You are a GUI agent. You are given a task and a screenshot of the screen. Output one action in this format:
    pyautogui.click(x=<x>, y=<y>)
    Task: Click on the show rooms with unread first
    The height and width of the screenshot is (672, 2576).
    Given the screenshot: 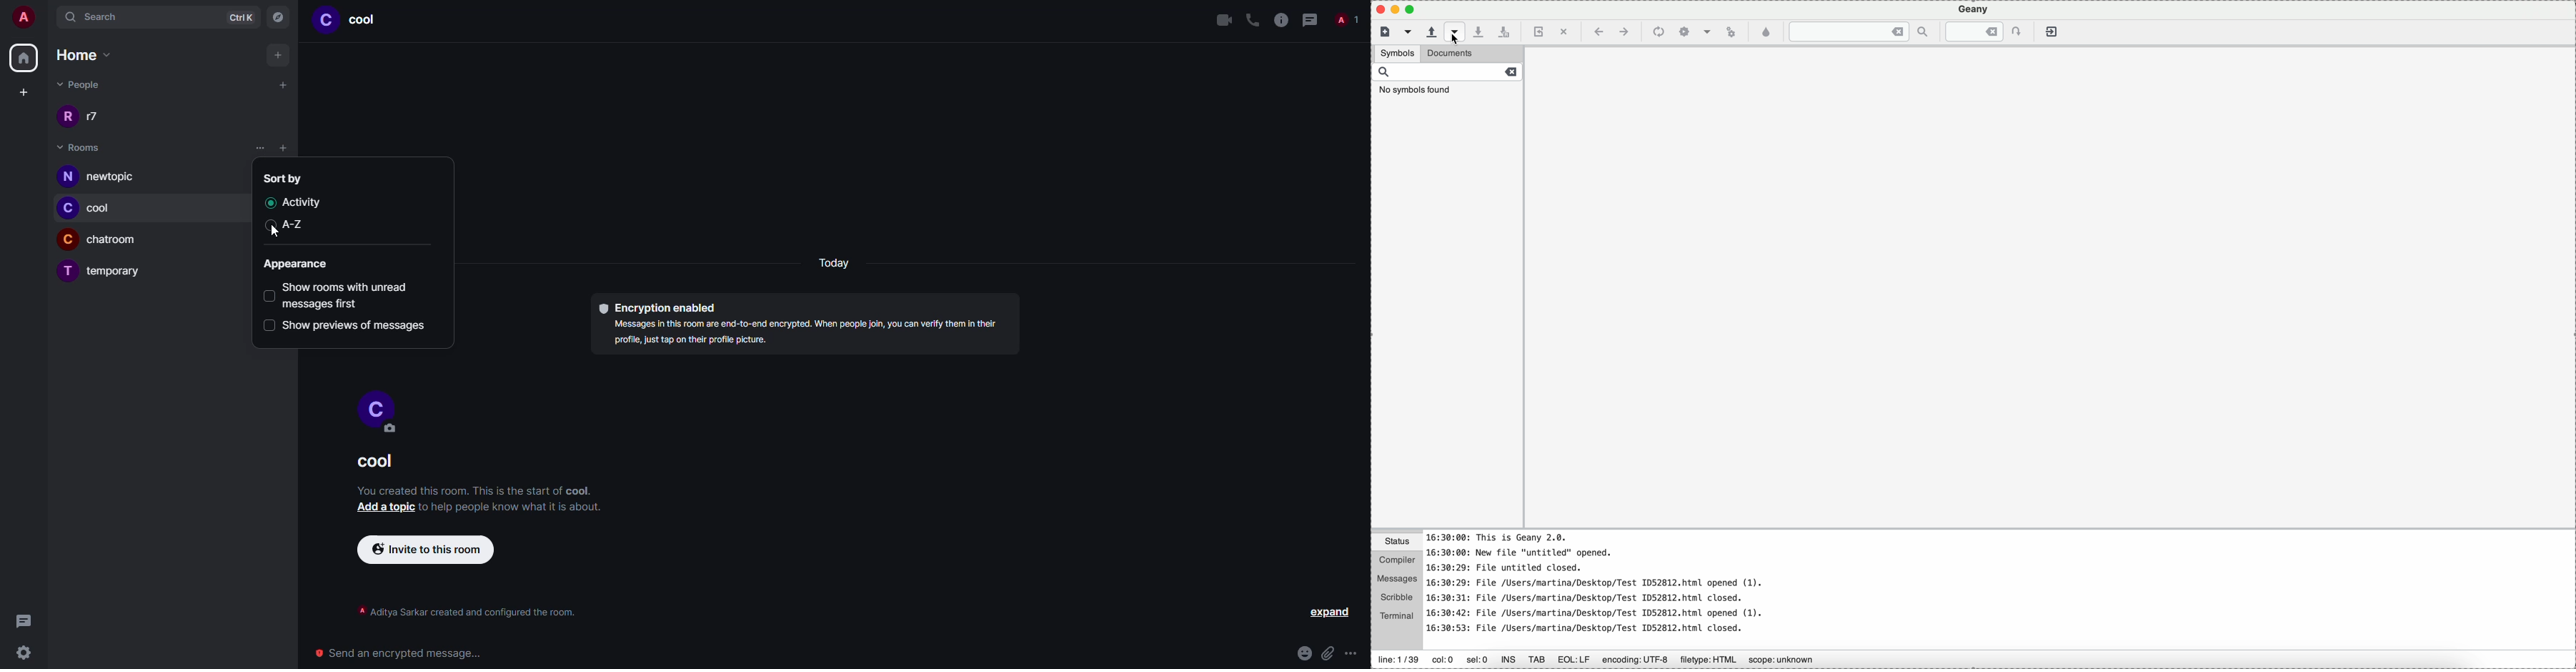 What is the action you would take?
    pyautogui.click(x=352, y=292)
    